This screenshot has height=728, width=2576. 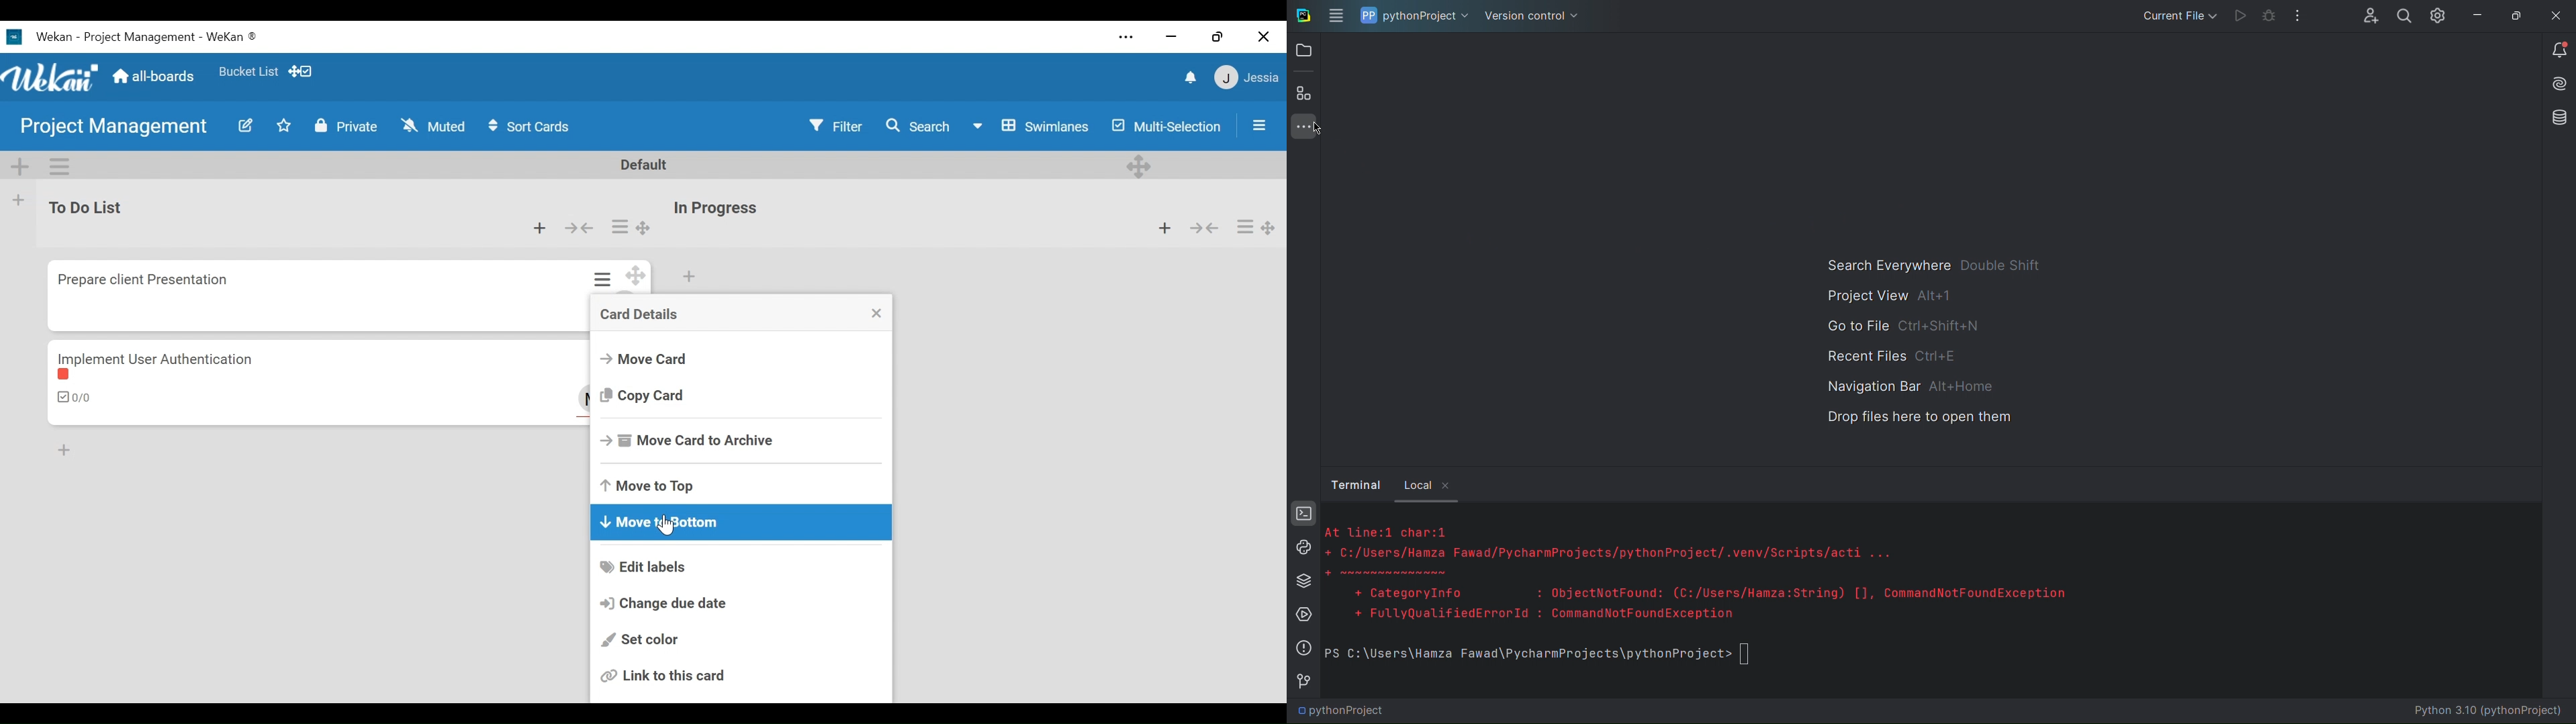 What do you see at coordinates (1217, 38) in the screenshot?
I see `restore` at bounding box center [1217, 38].